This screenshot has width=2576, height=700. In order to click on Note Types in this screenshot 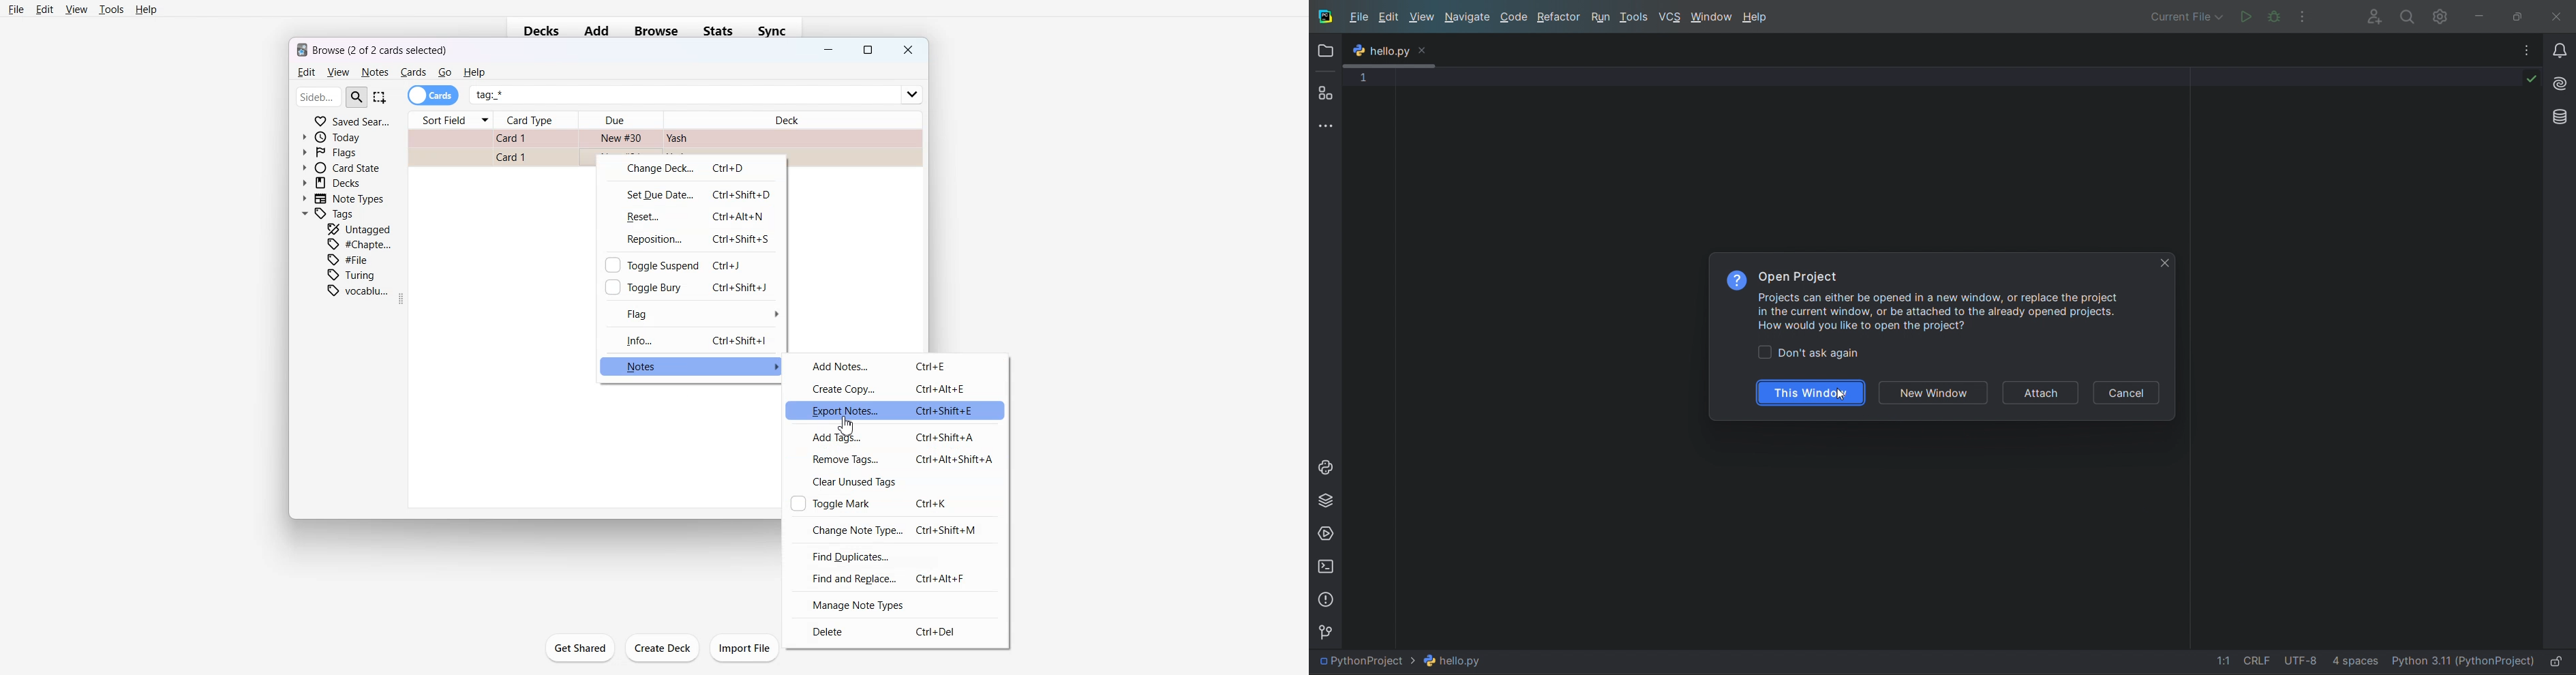, I will do `click(344, 198)`.